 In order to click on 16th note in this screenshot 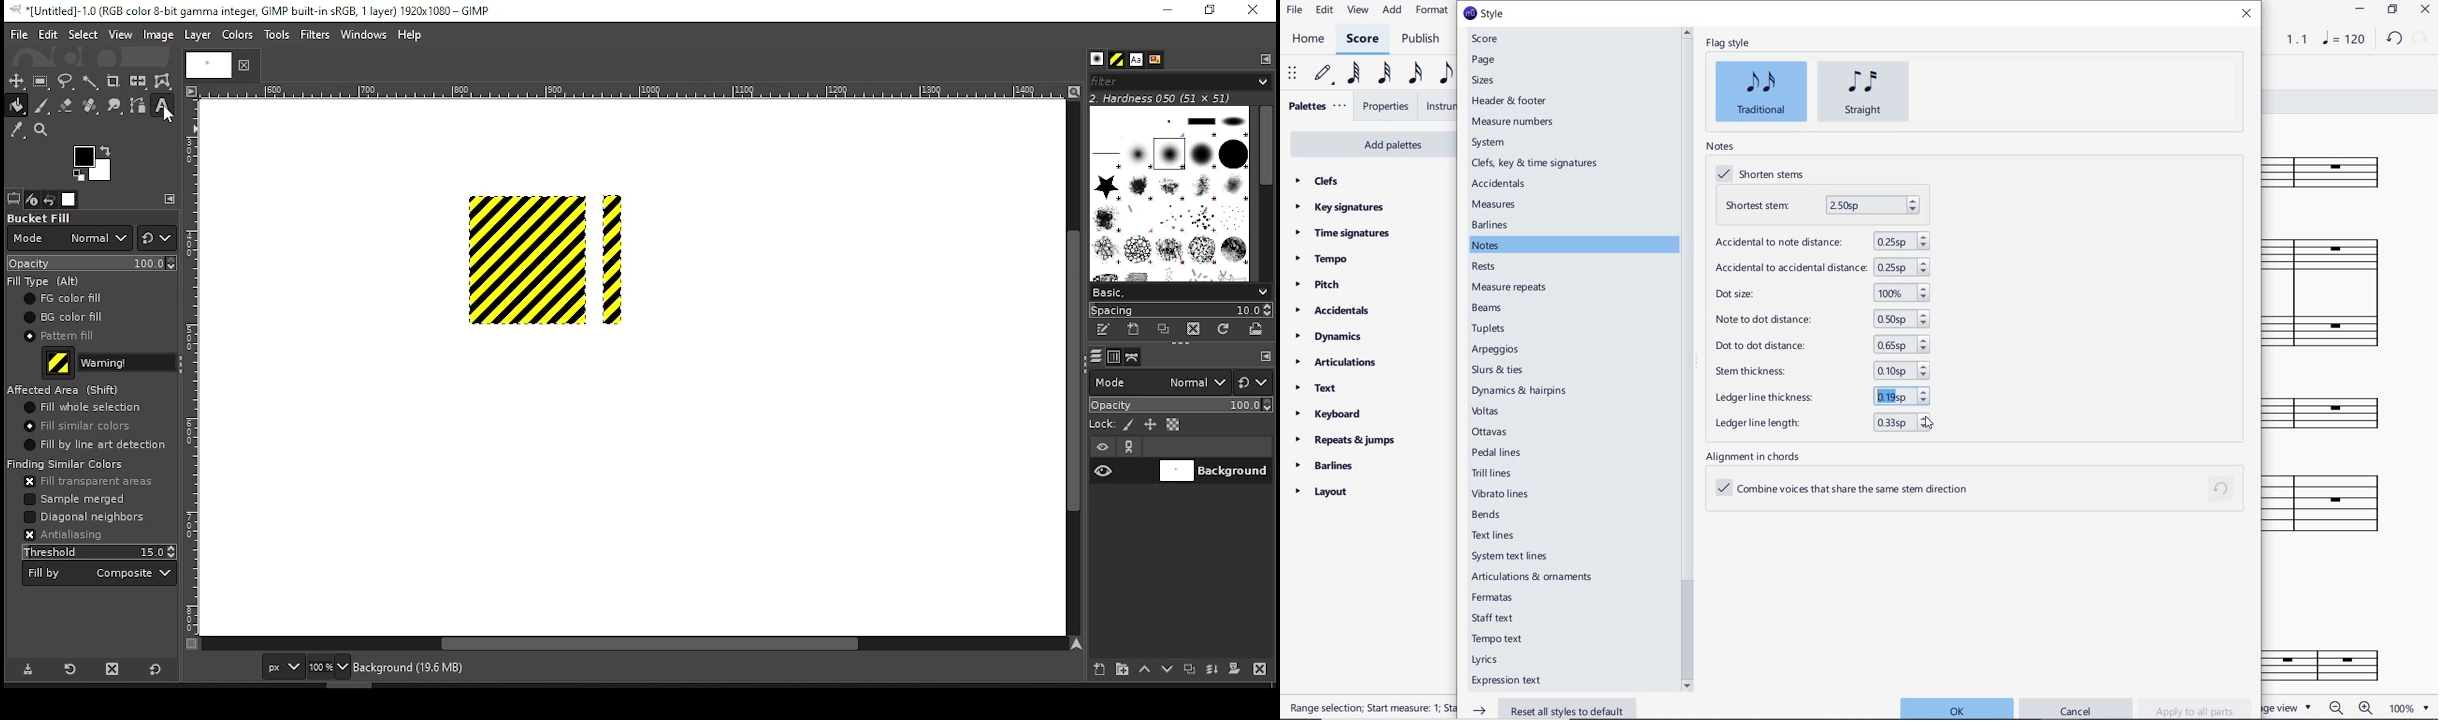, I will do `click(1417, 76)`.